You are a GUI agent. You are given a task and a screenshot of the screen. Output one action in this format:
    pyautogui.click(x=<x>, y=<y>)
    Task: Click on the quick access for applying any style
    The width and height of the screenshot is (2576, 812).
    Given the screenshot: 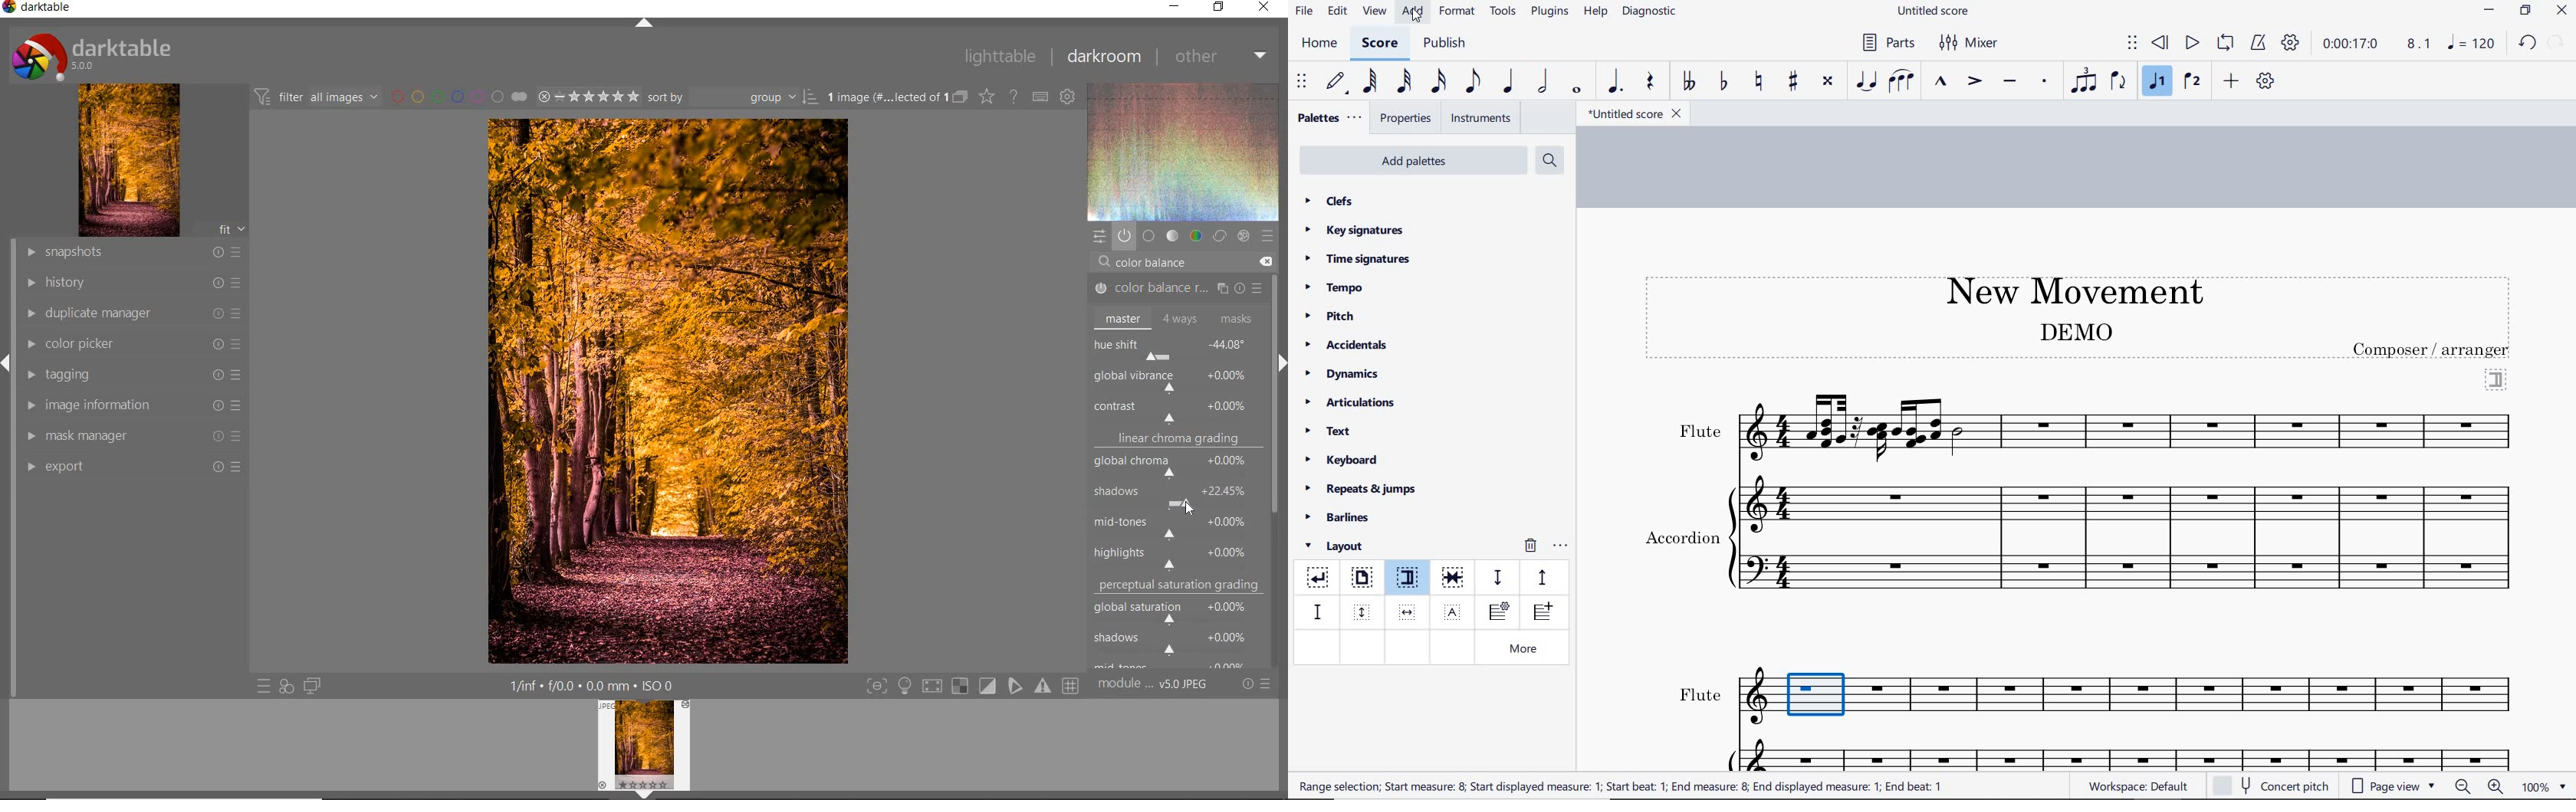 What is the action you would take?
    pyautogui.click(x=287, y=687)
    